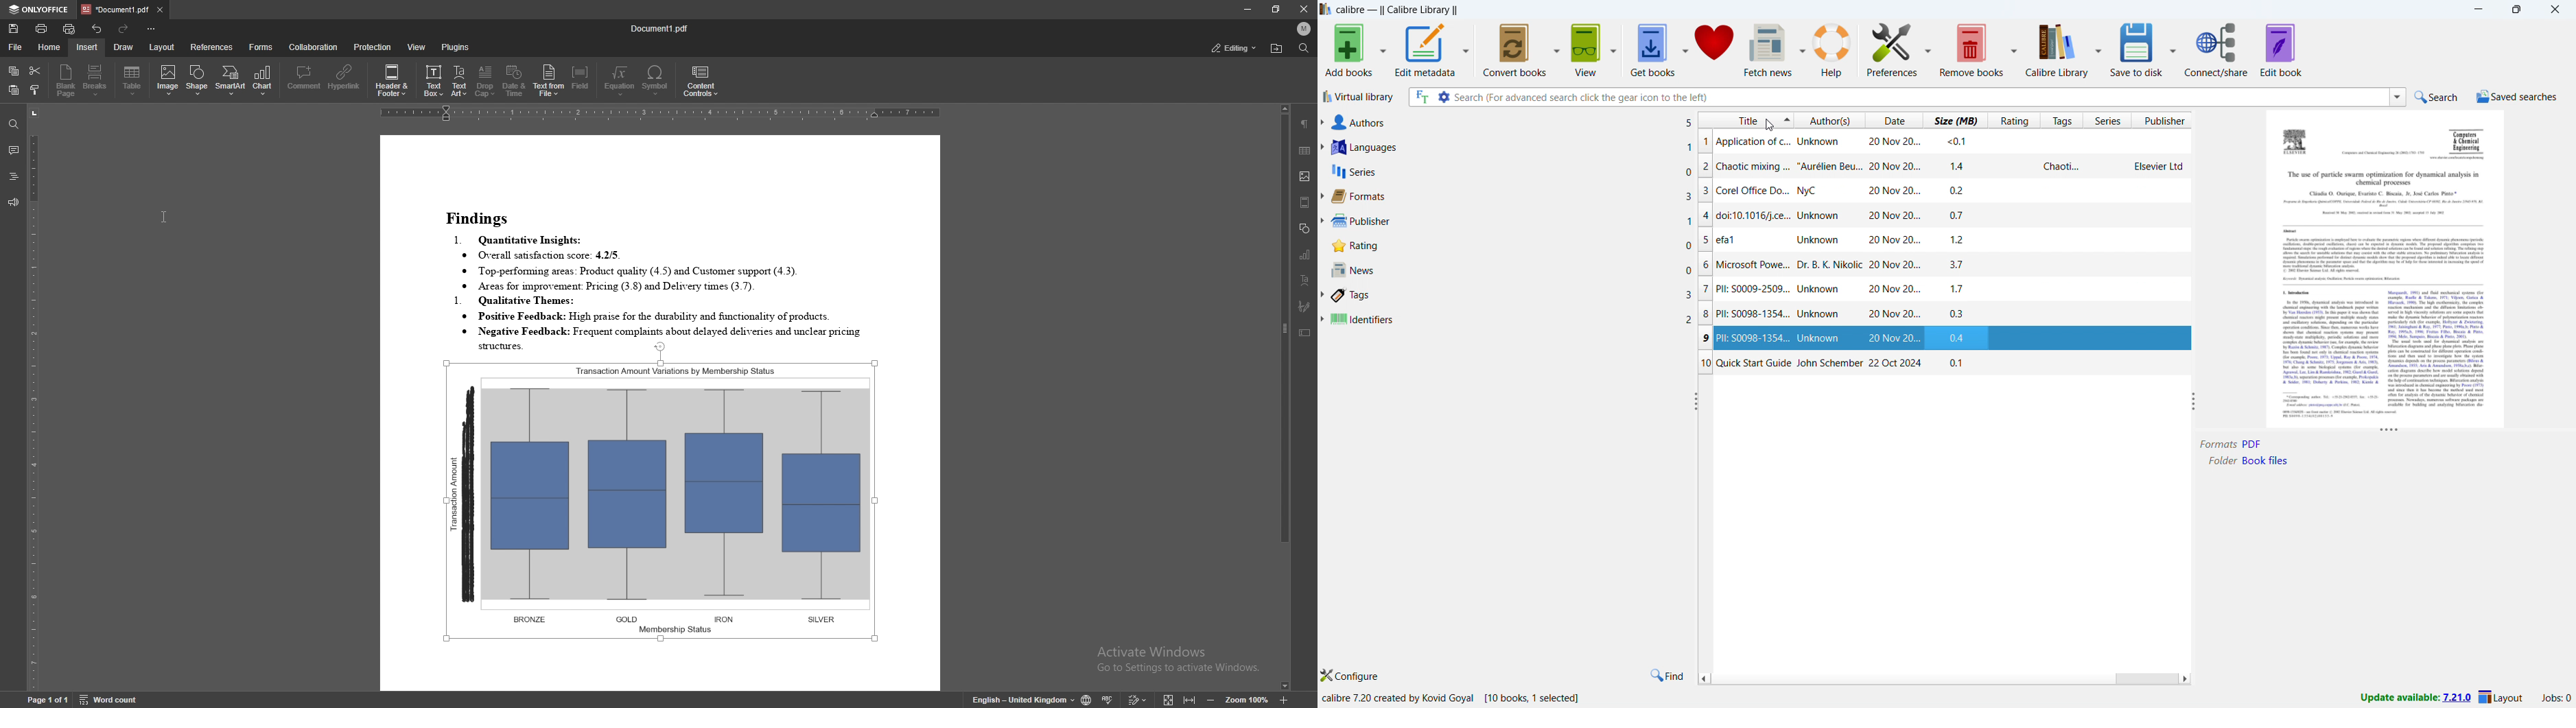  Describe the element at coordinates (169, 80) in the screenshot. I see `image` at that location.